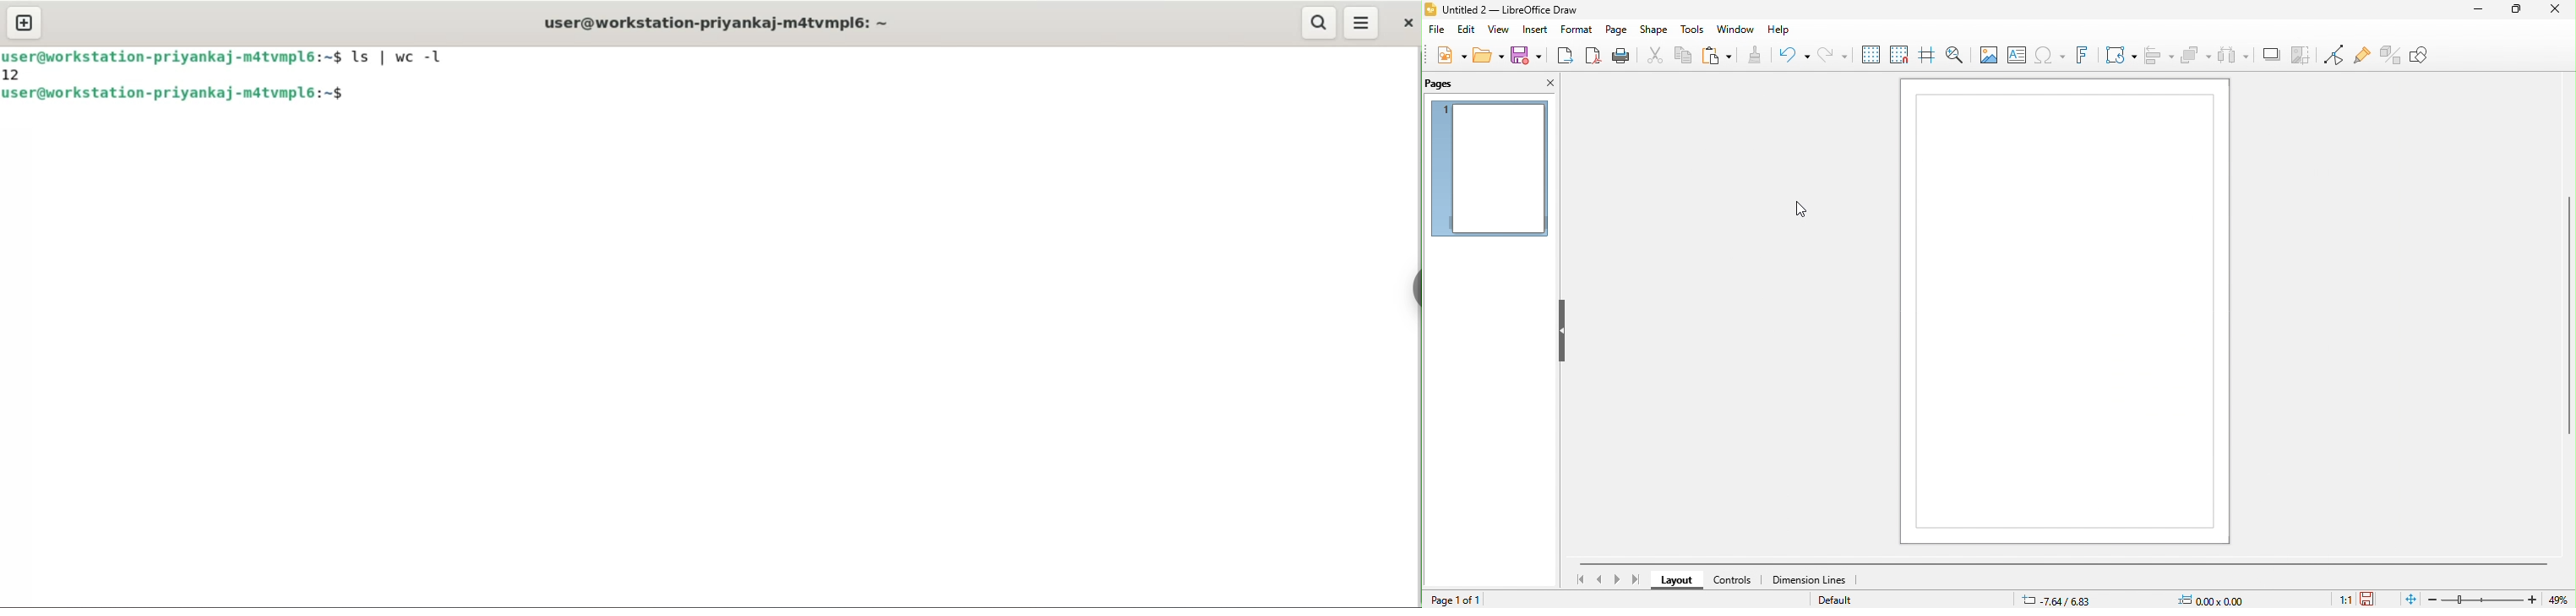 The width and height of the screenshot is (2576, 616). I want to click on shadow, so click(2271, 55).